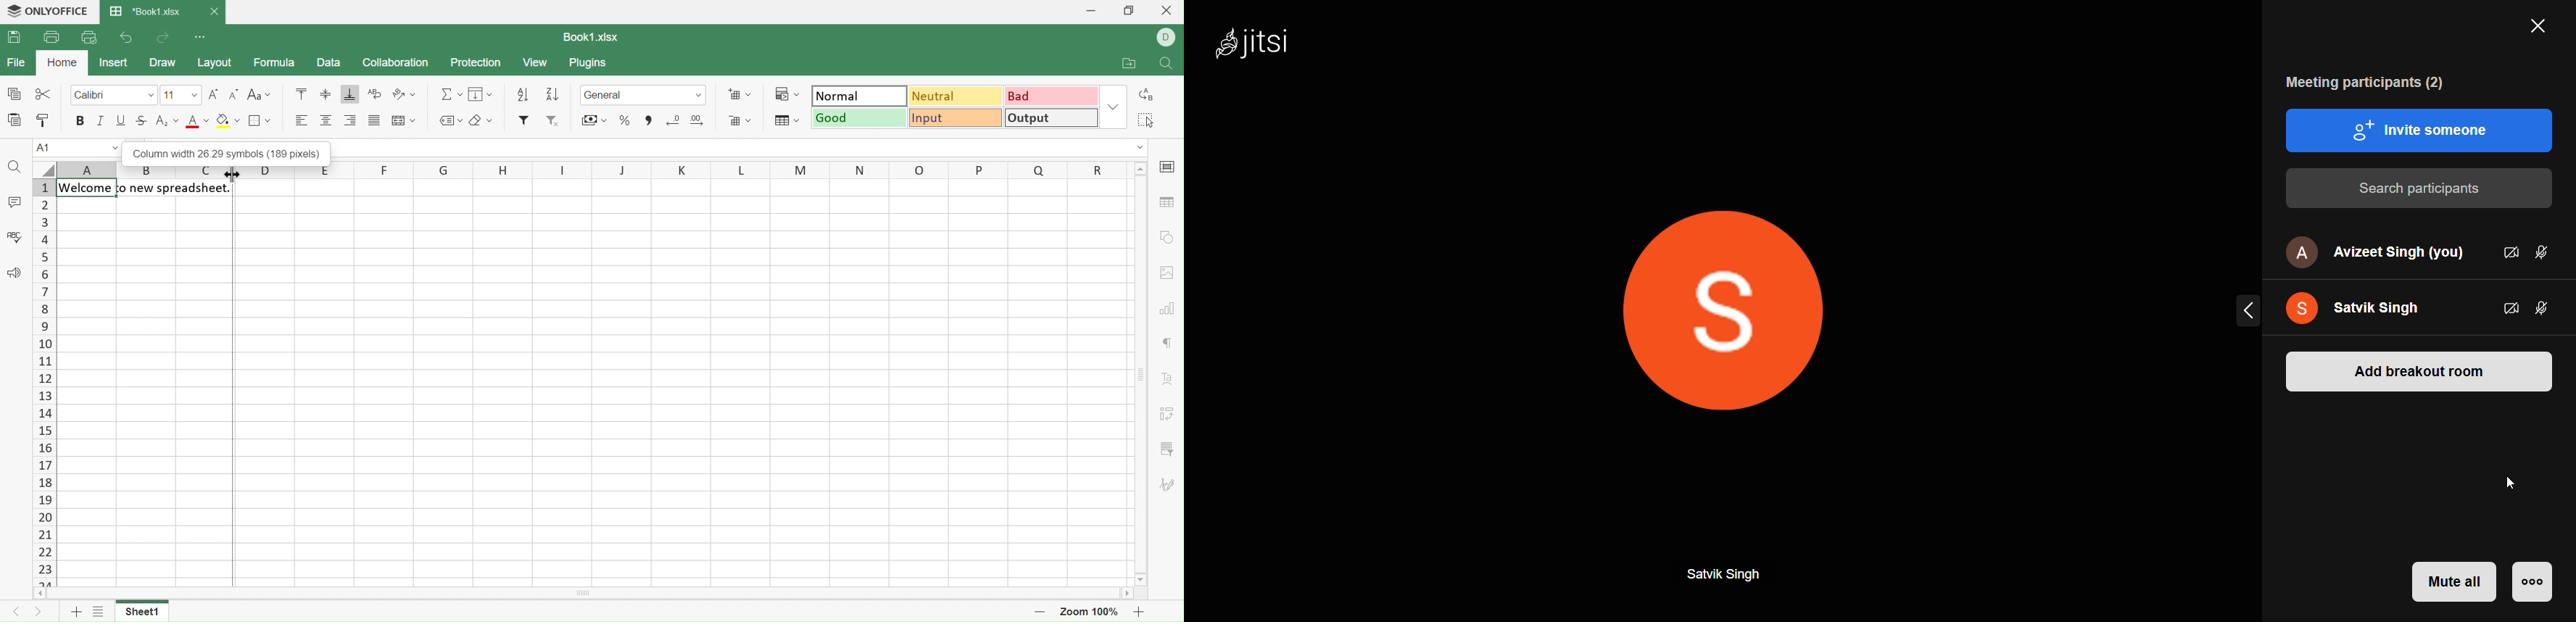  Describe the element at coordinates (143, 121) in the screenshot. I see `Strikethrough` at that location.